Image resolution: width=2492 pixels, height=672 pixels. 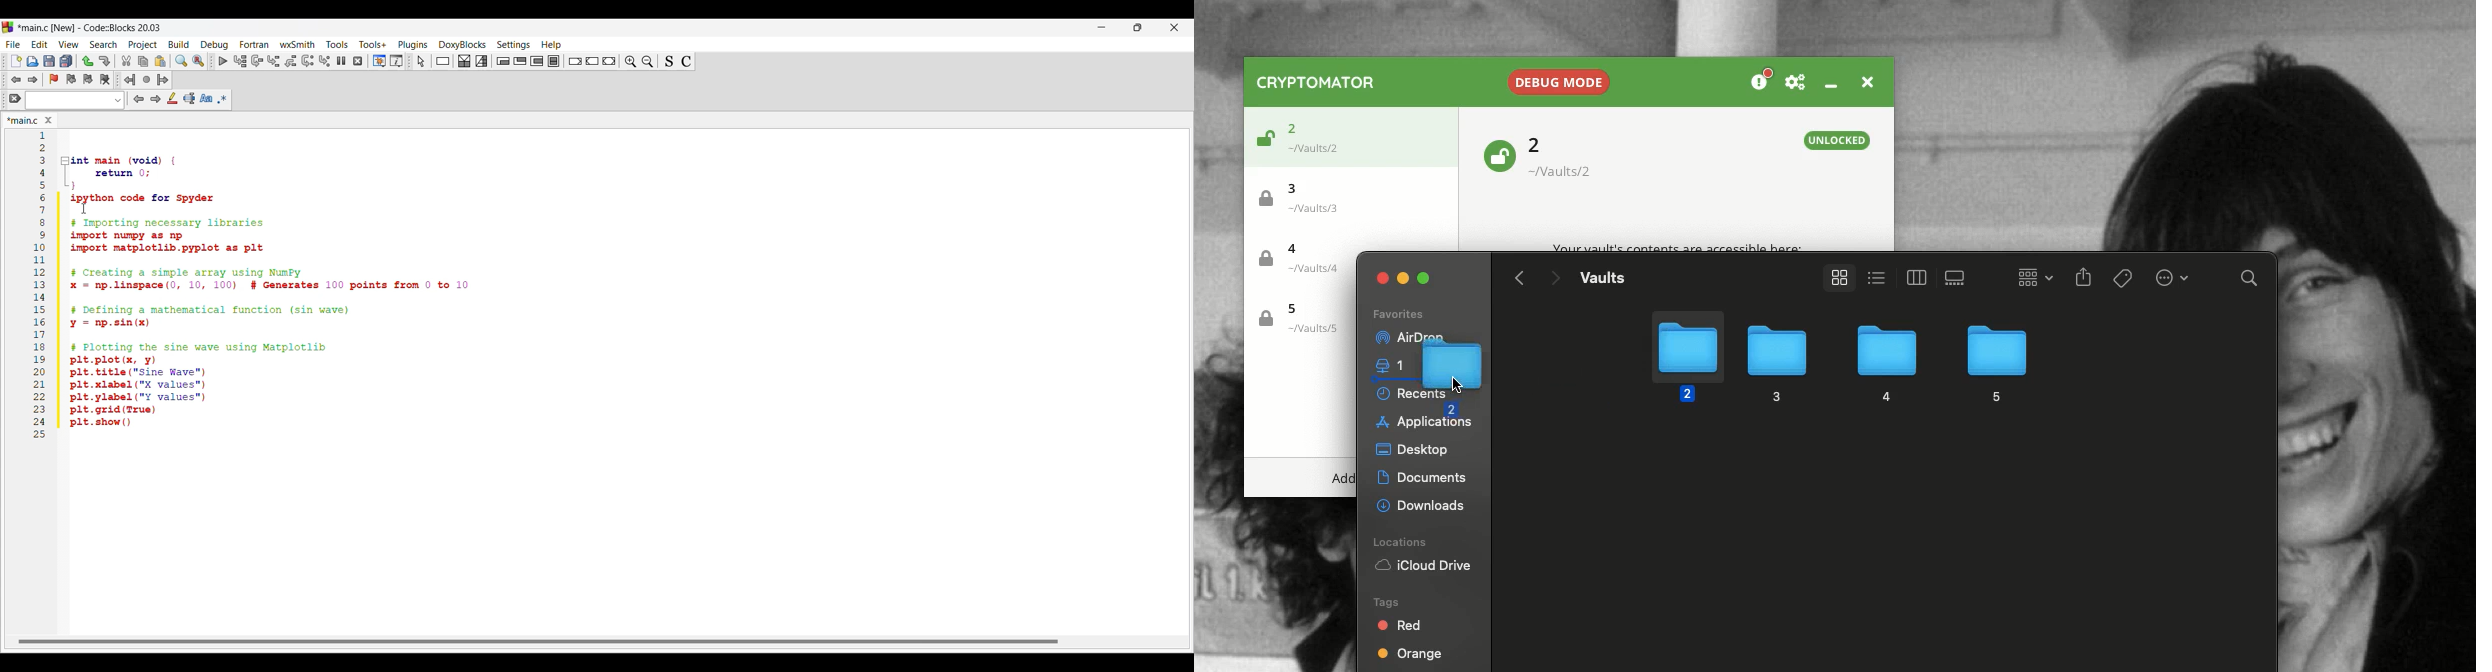 I want to click on Debugging windows, so click(x=379, y=61).